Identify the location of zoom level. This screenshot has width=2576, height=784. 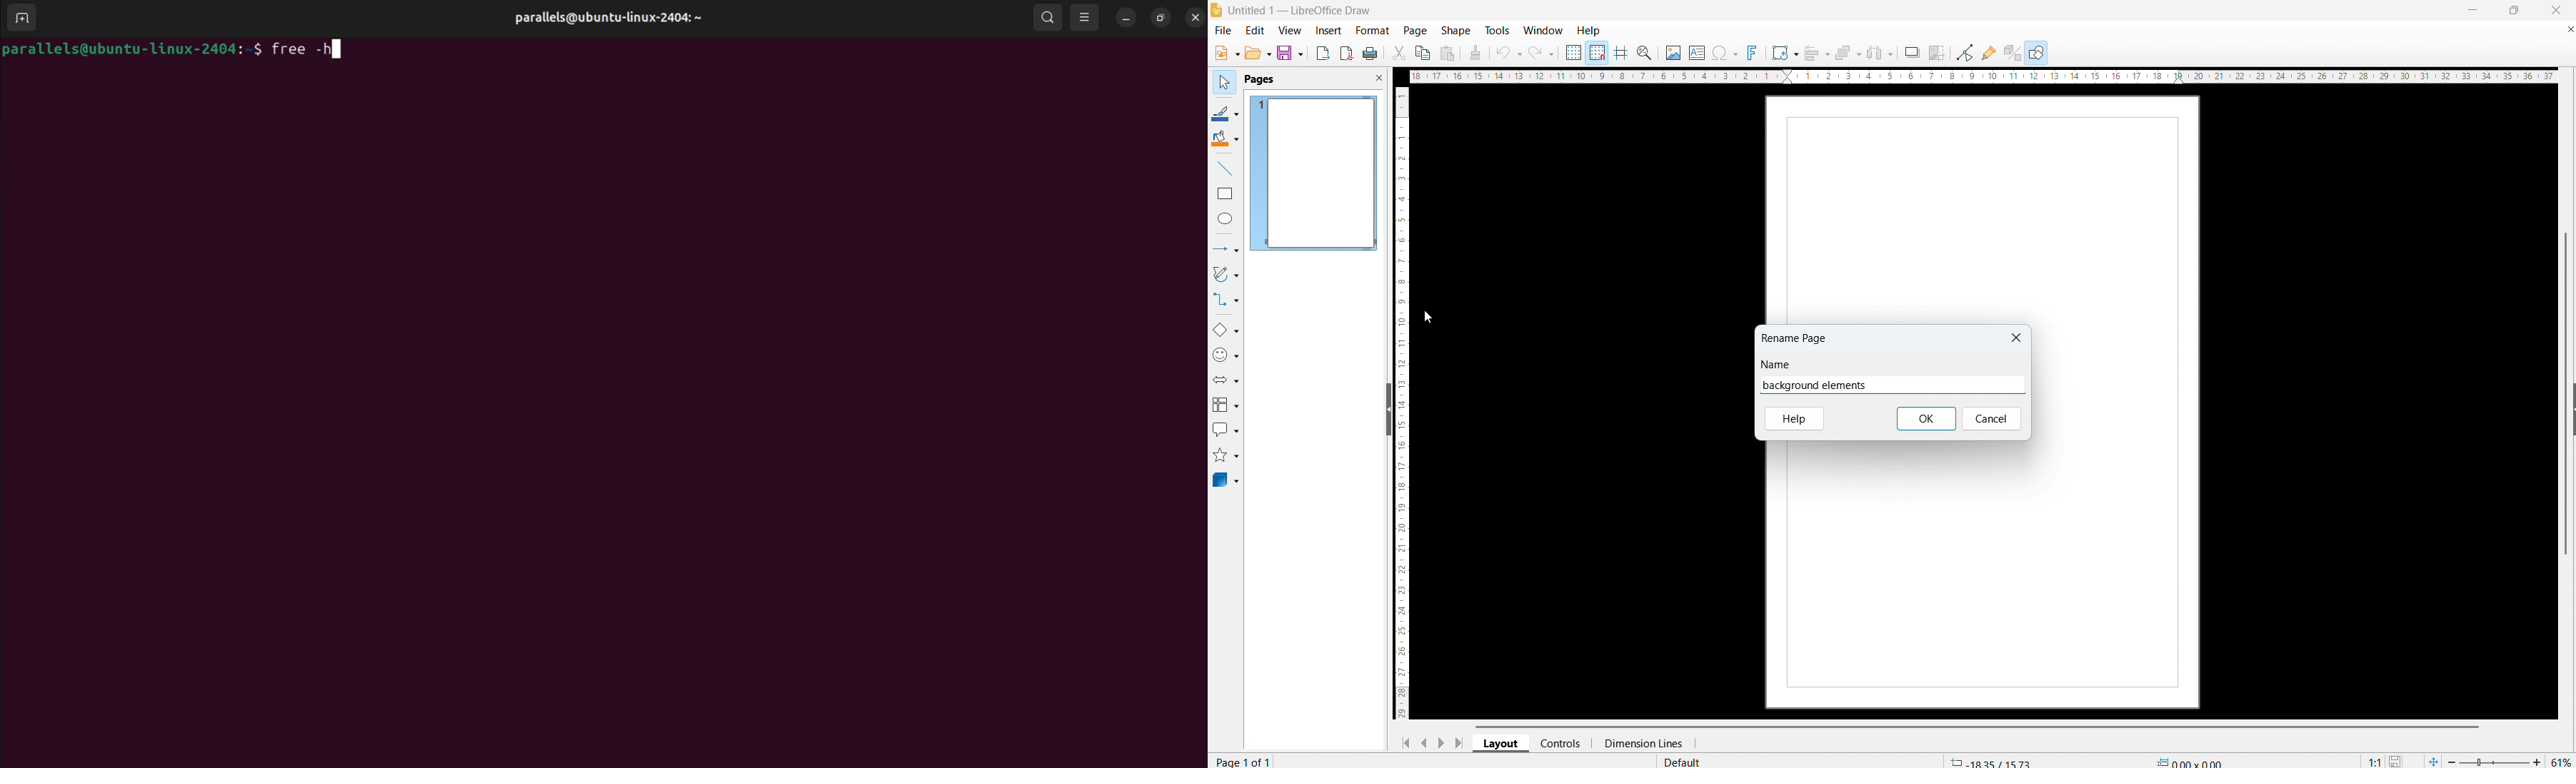
(2562, 759).